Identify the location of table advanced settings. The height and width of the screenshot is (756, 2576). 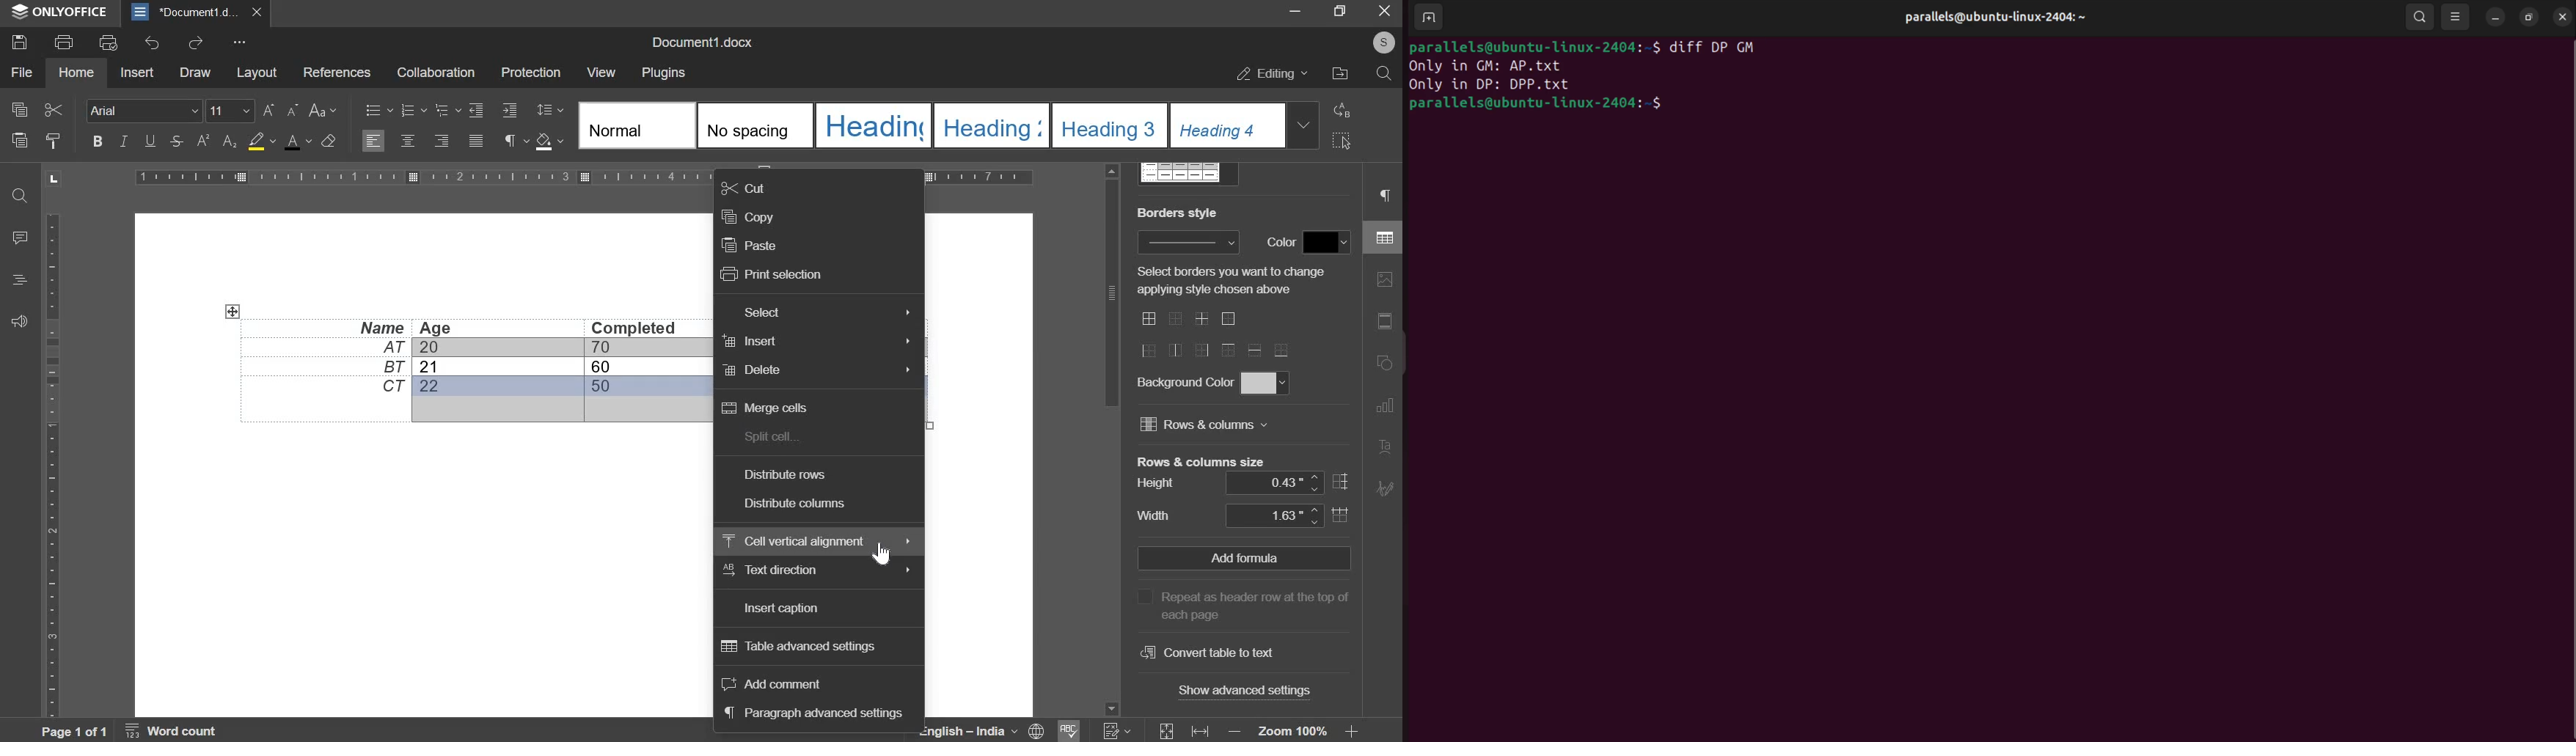
(800, 646).